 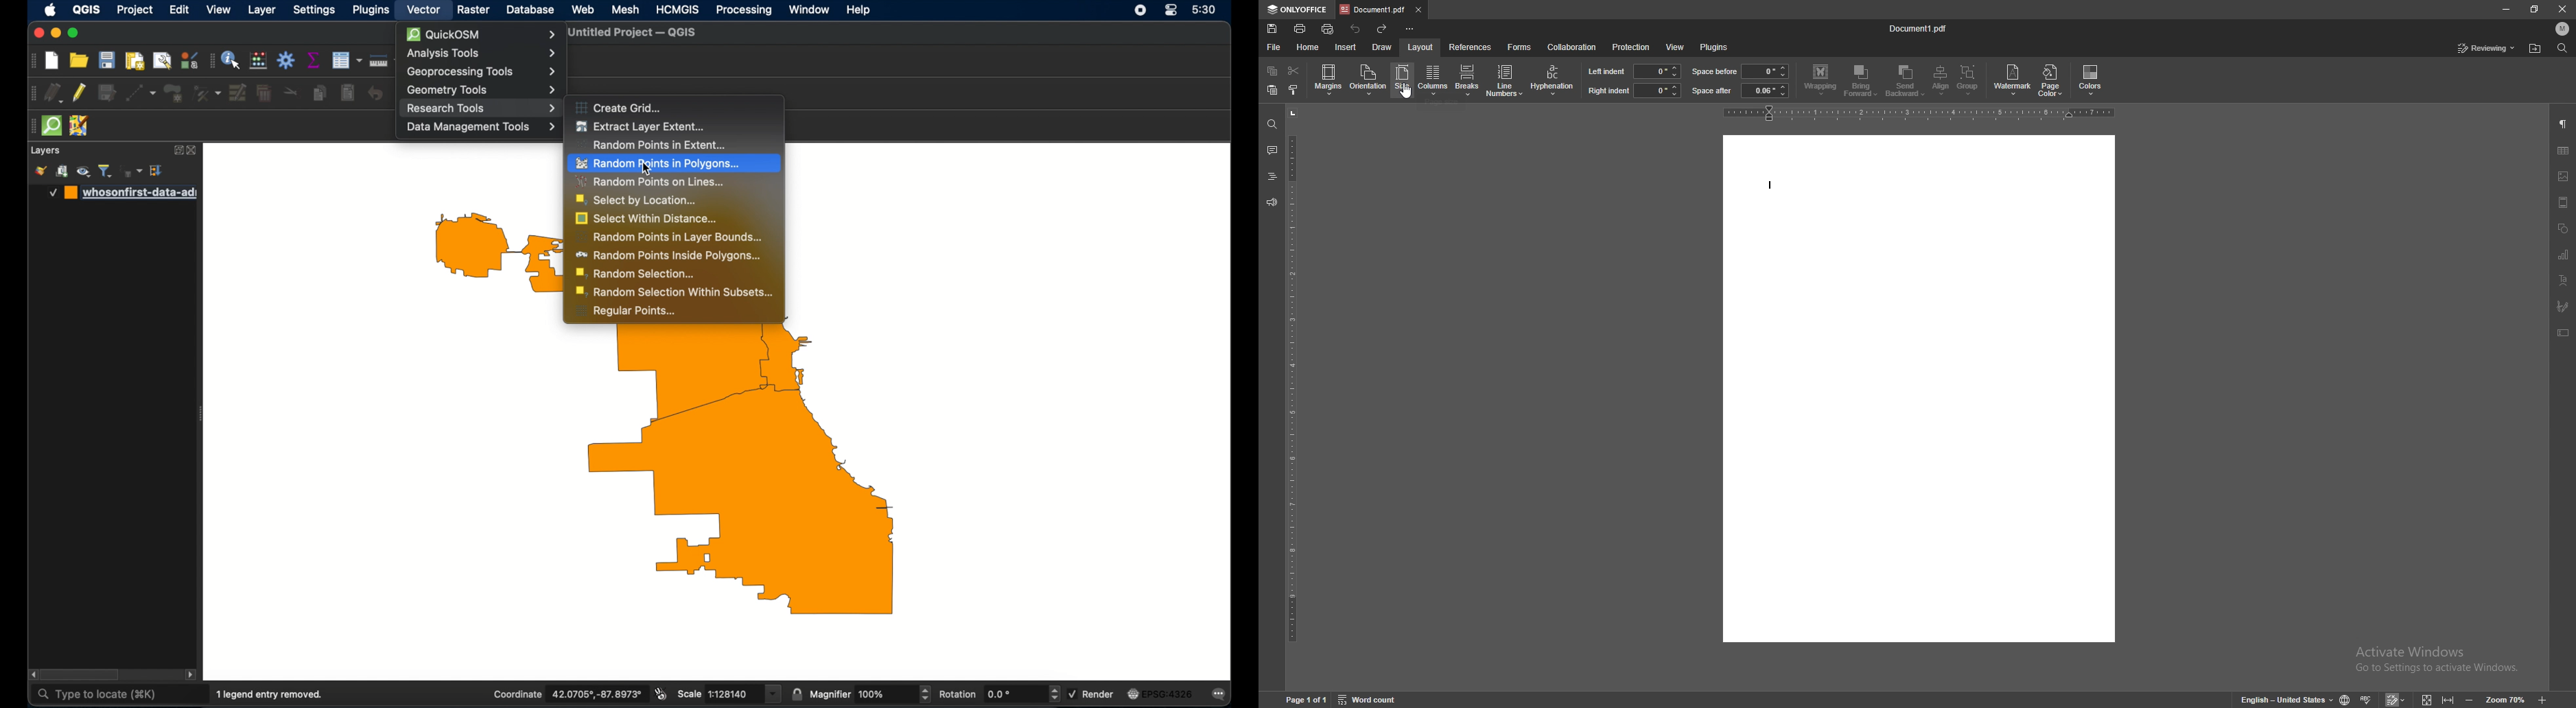 What do you see at coordinates (2562, 8) in the screenshot?
I see `close` at bounding box center [2562, 8].